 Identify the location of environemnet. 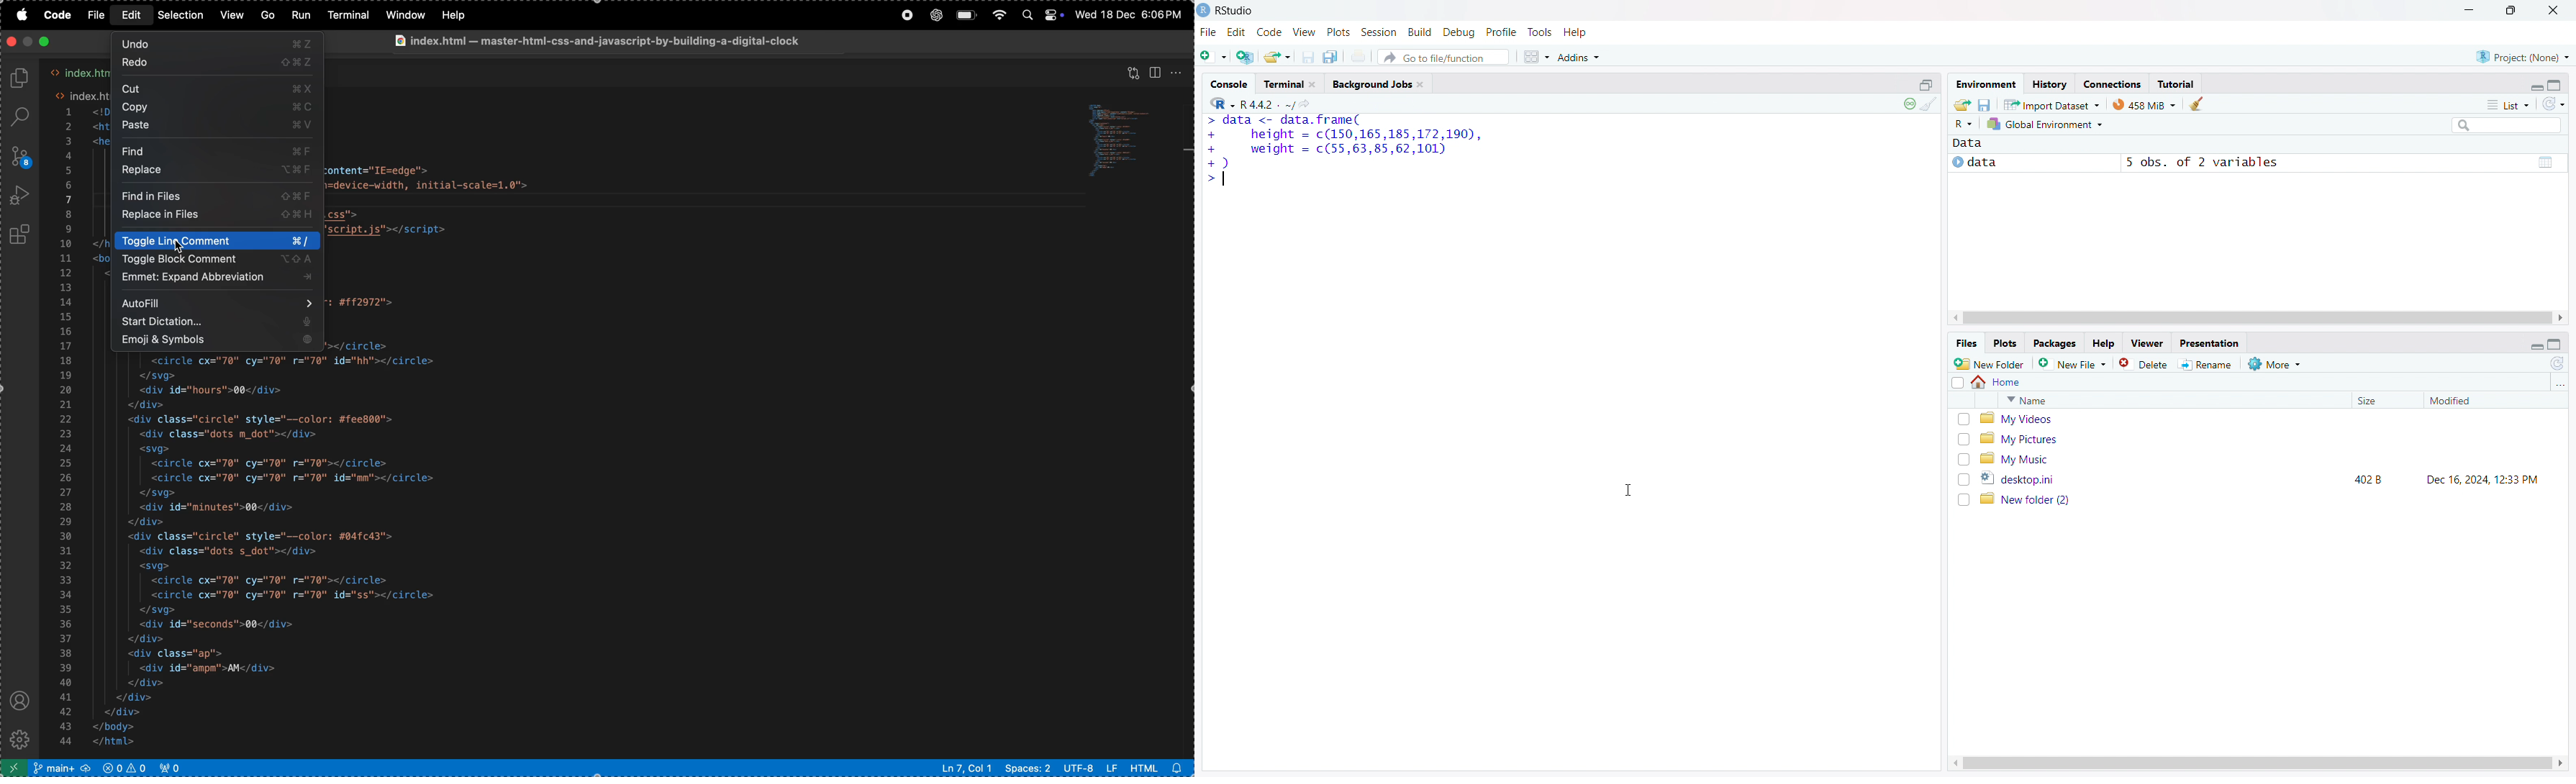
(1985, 82).